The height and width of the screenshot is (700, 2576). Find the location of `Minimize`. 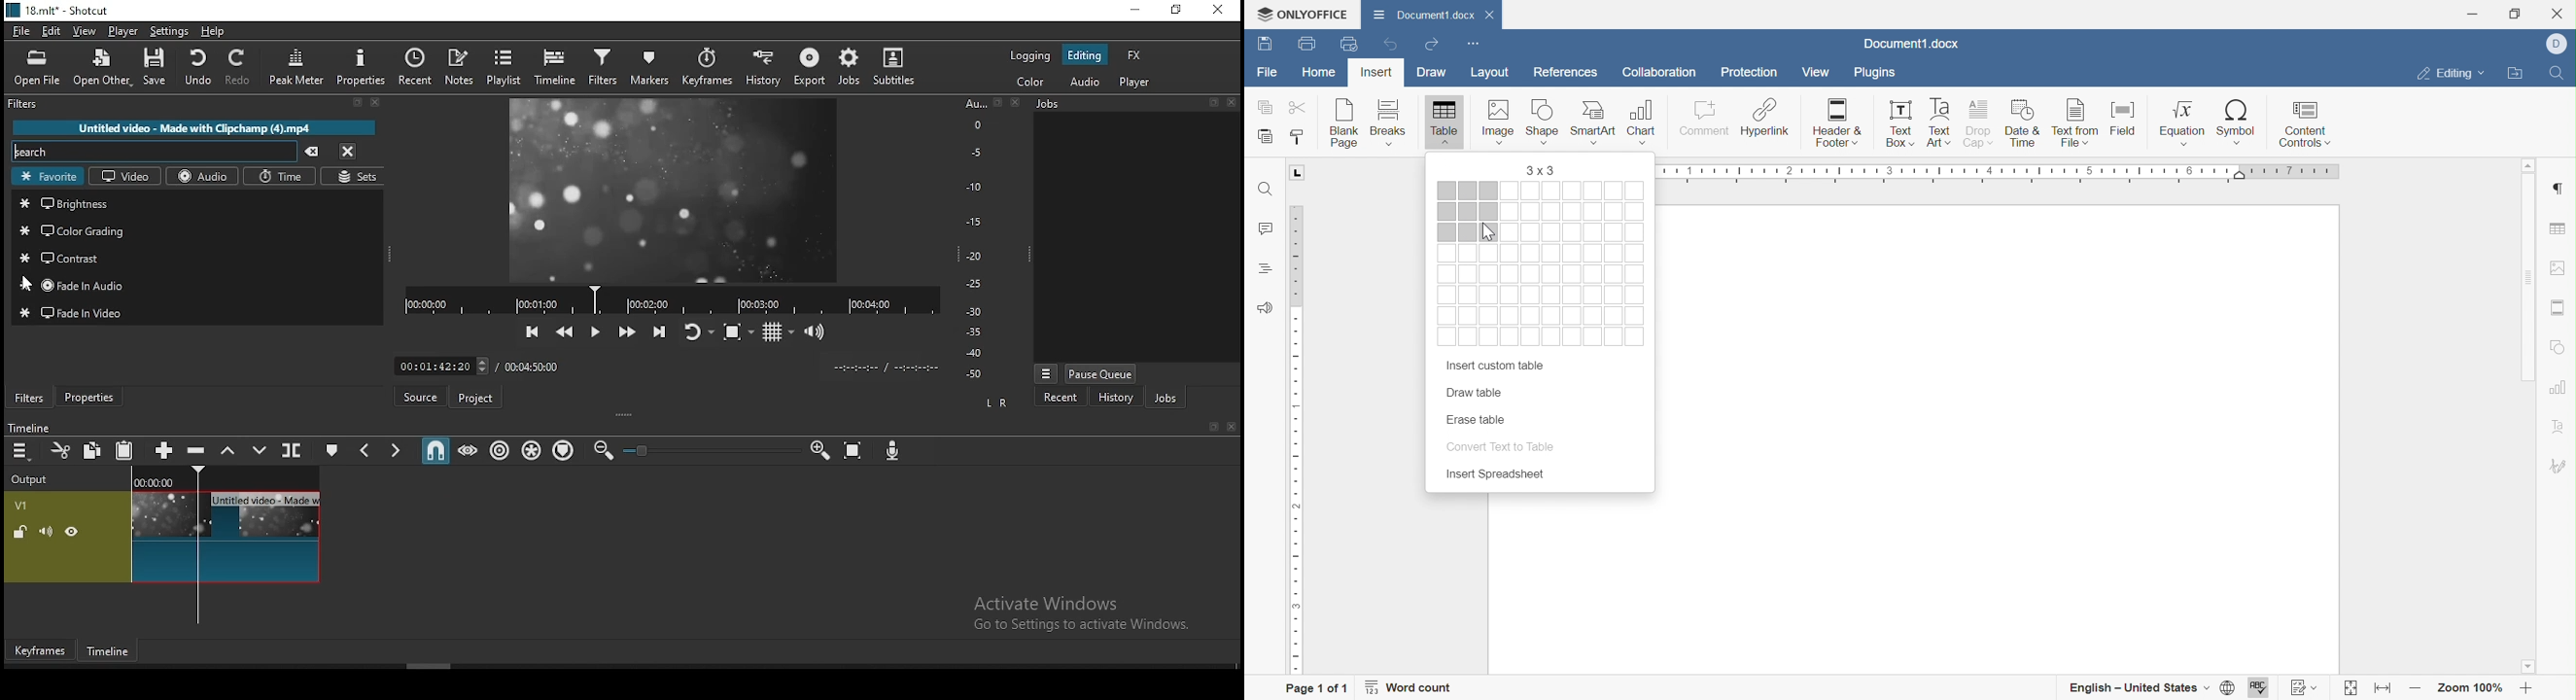

Minimize is located at coordinates (2477, 13).